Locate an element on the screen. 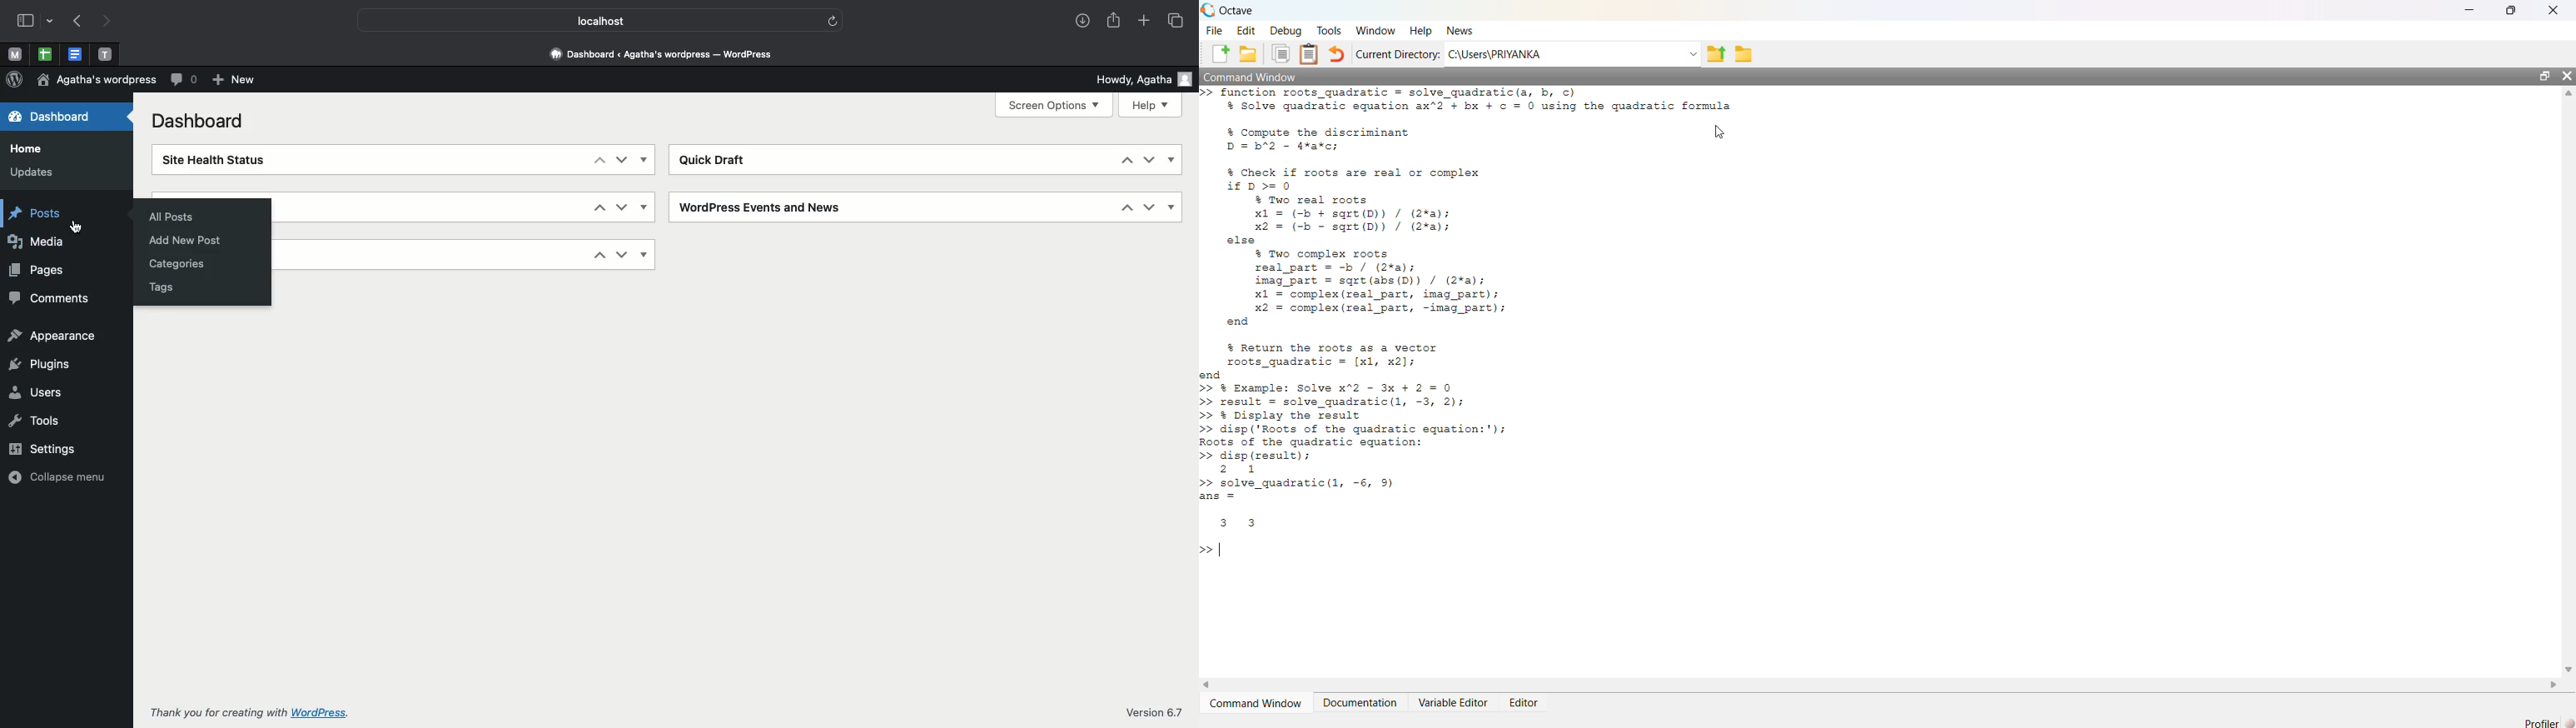 The height and width of the screenshot is (728, 2576). Howdy user is located at coordinates (1145, 80).